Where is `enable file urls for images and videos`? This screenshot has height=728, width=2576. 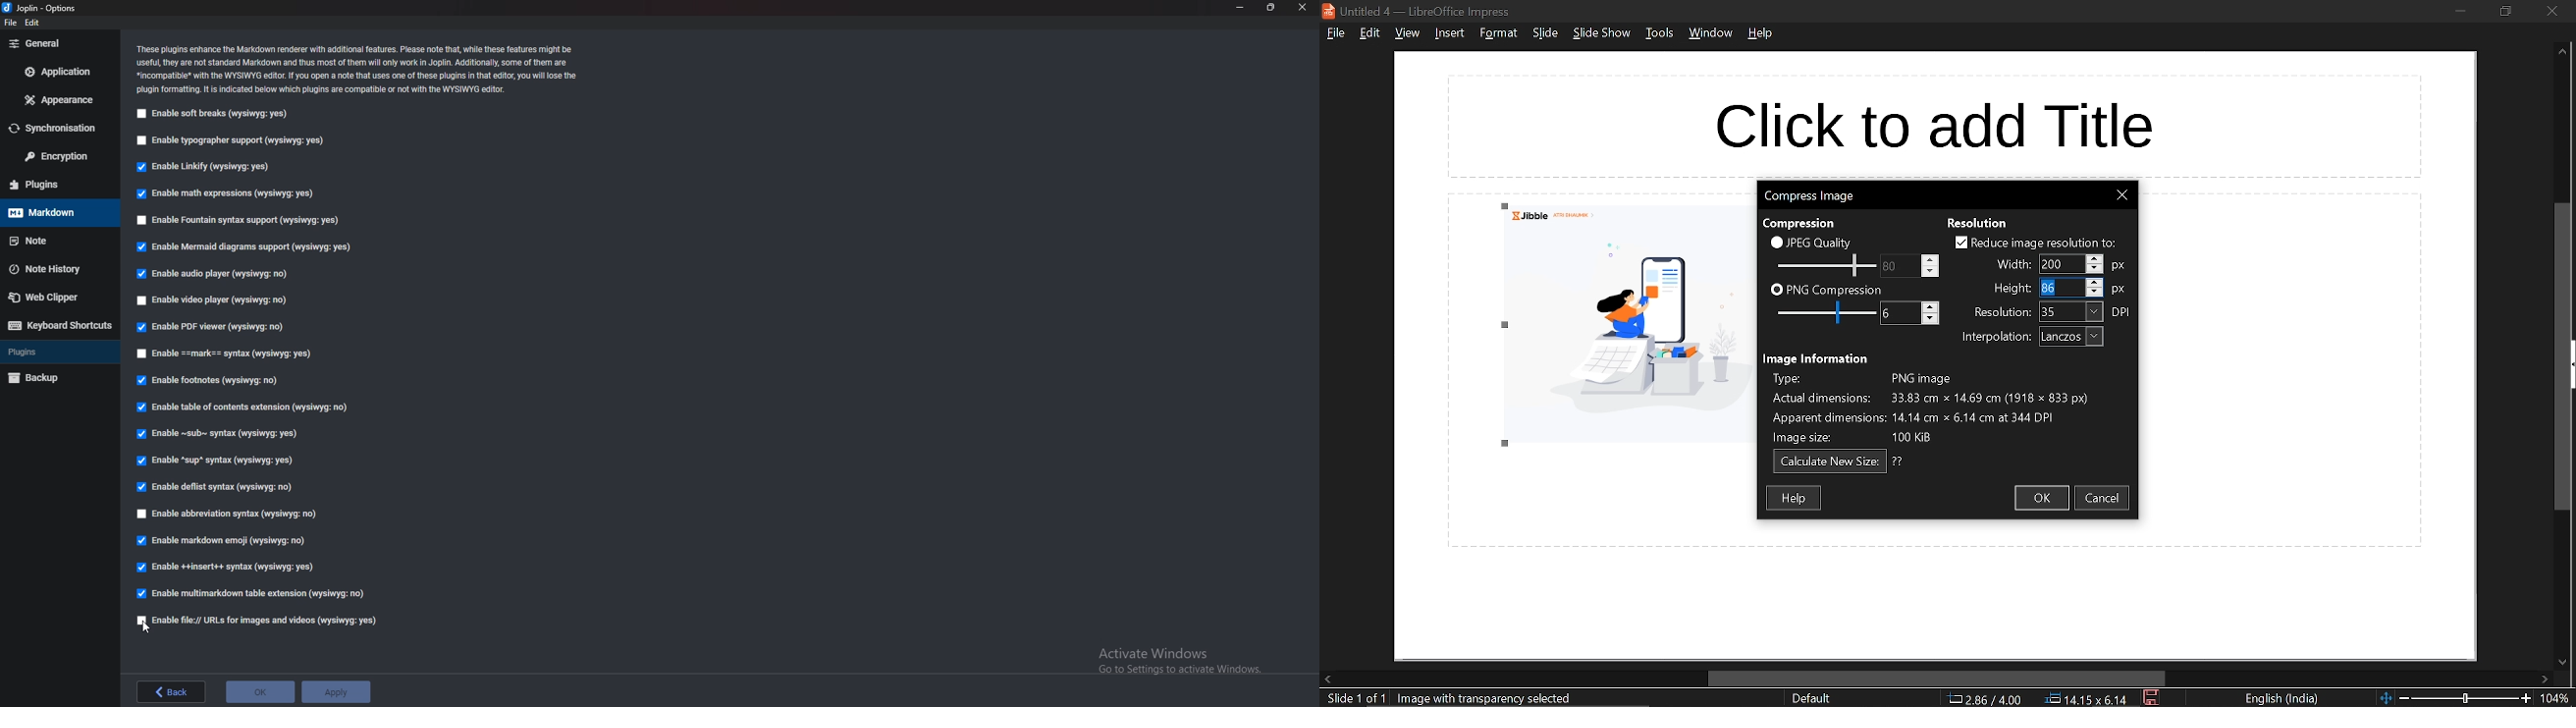
enable file urls for images and videos is located at coordinates (259, 622).